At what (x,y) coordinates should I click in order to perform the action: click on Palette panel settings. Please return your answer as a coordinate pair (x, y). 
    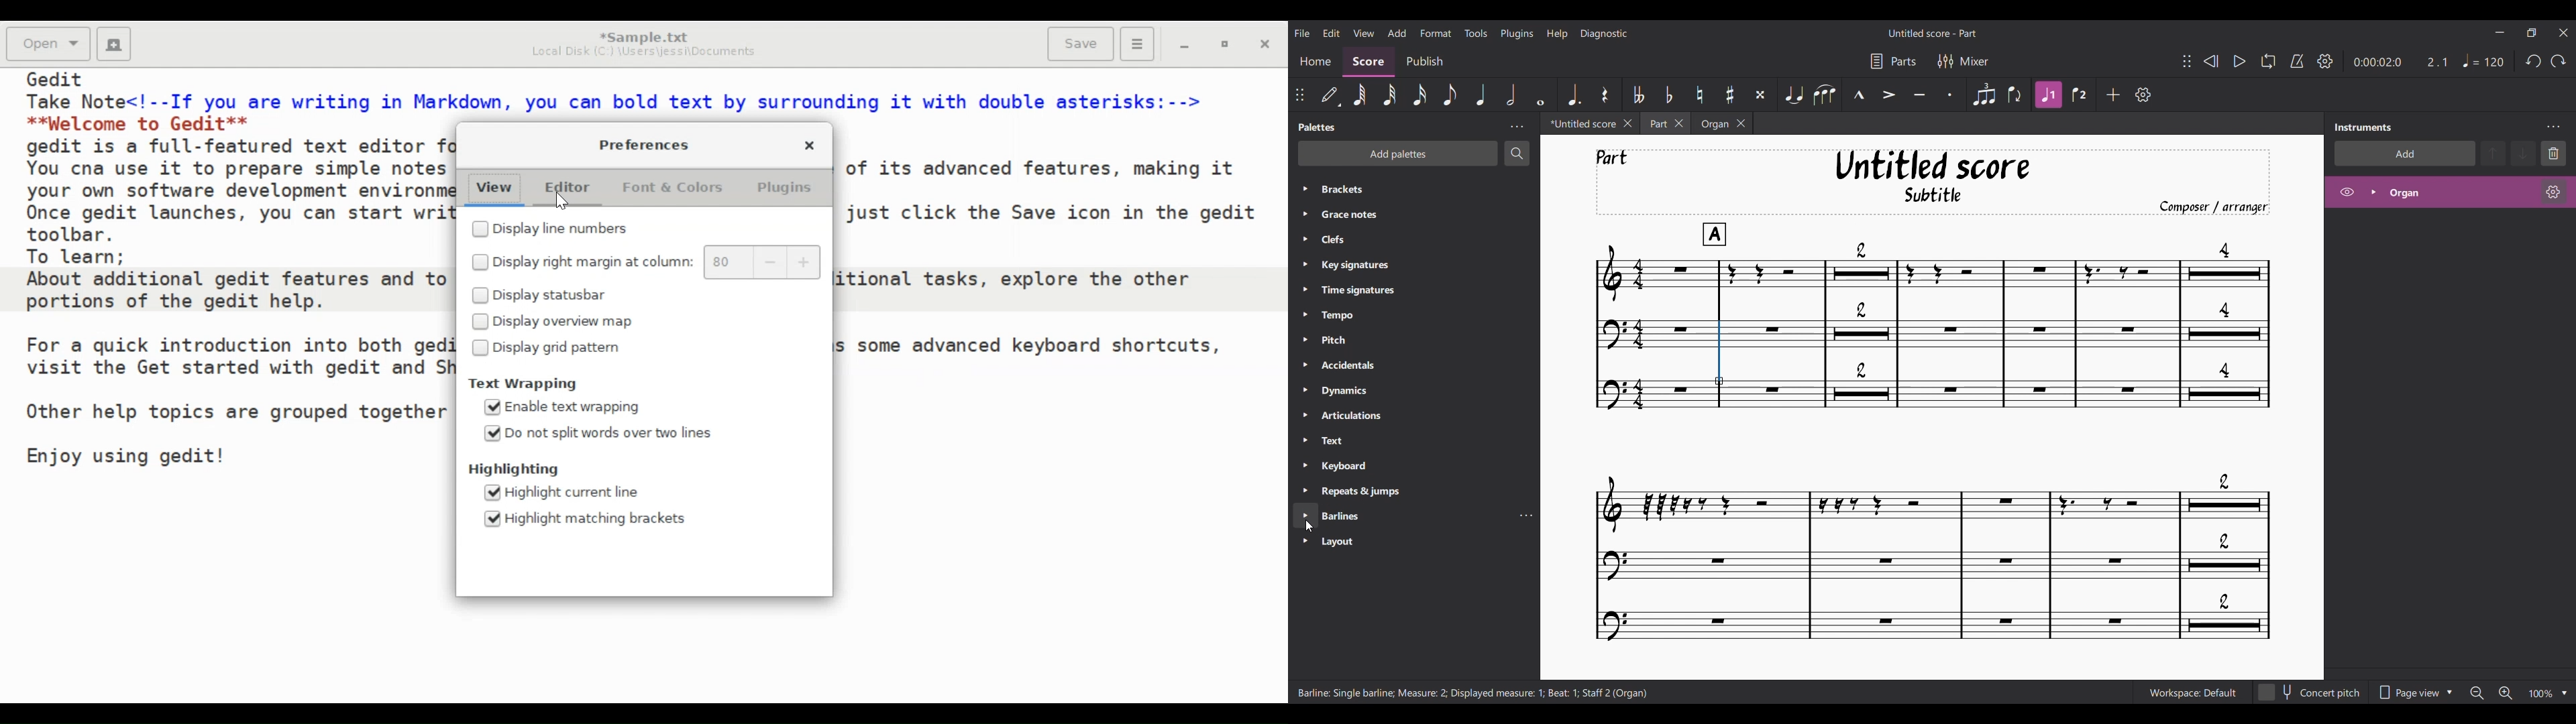
    Looking at the image, I should click on (1517, 127).